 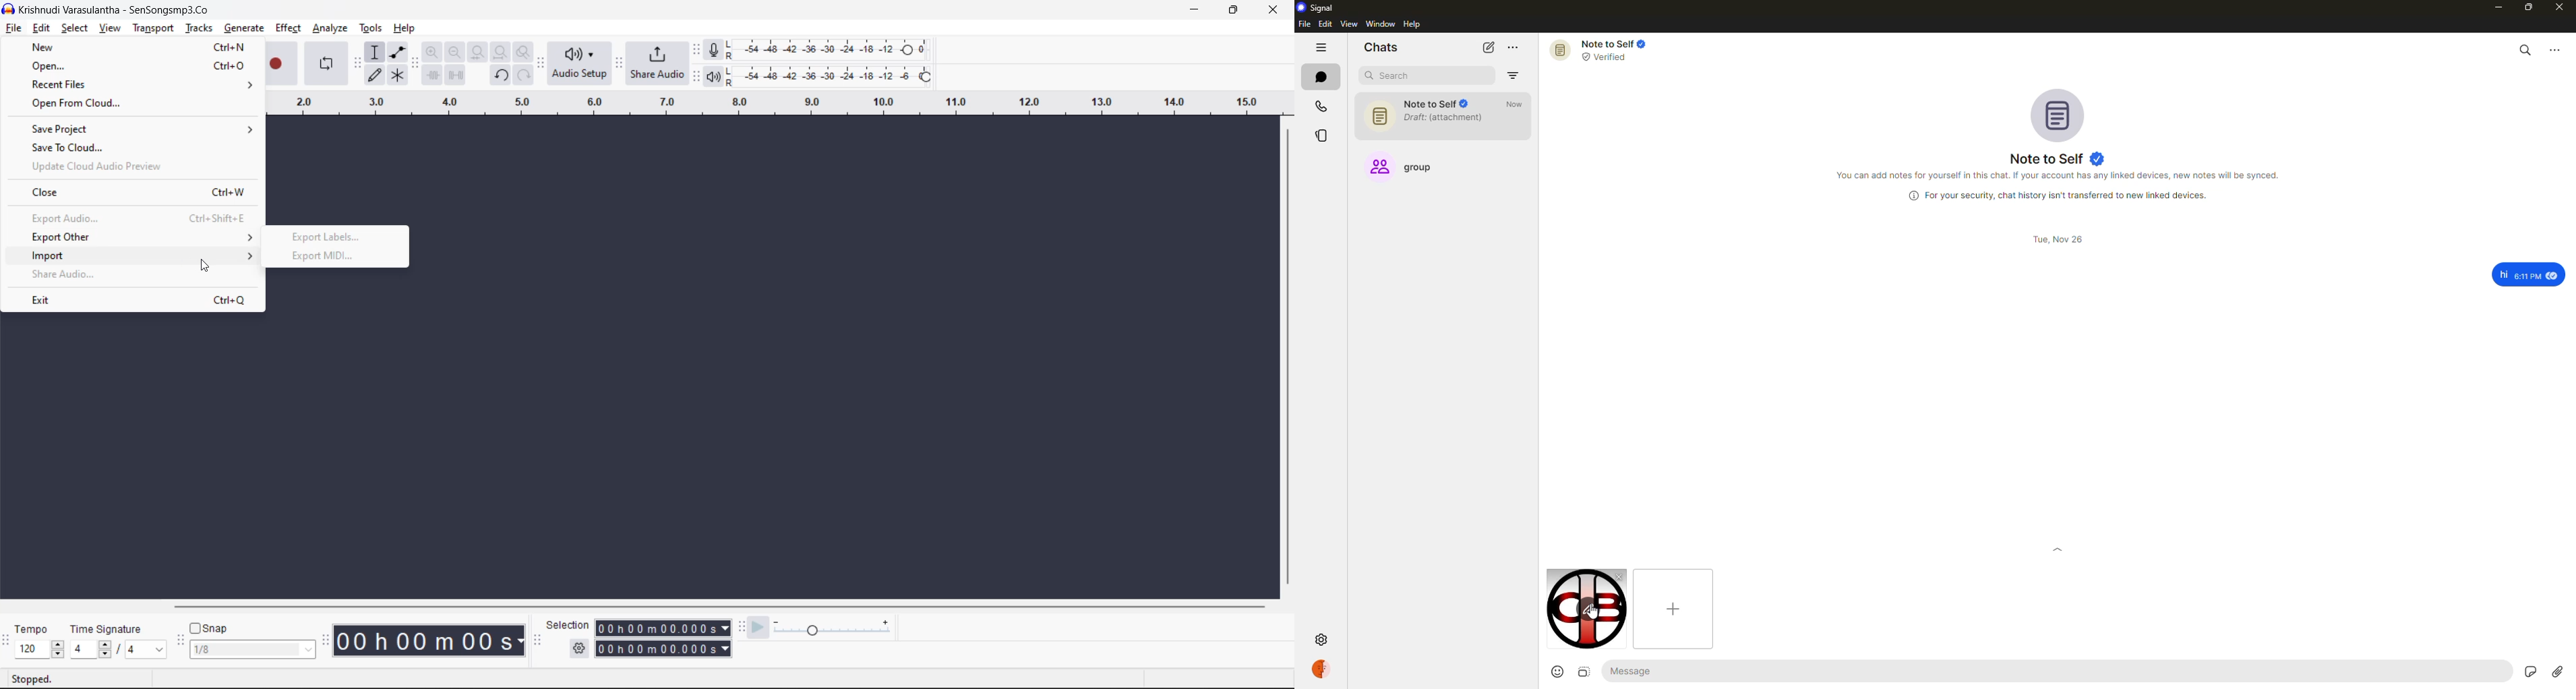 I want to click on selection, so click(x=568, y=625).